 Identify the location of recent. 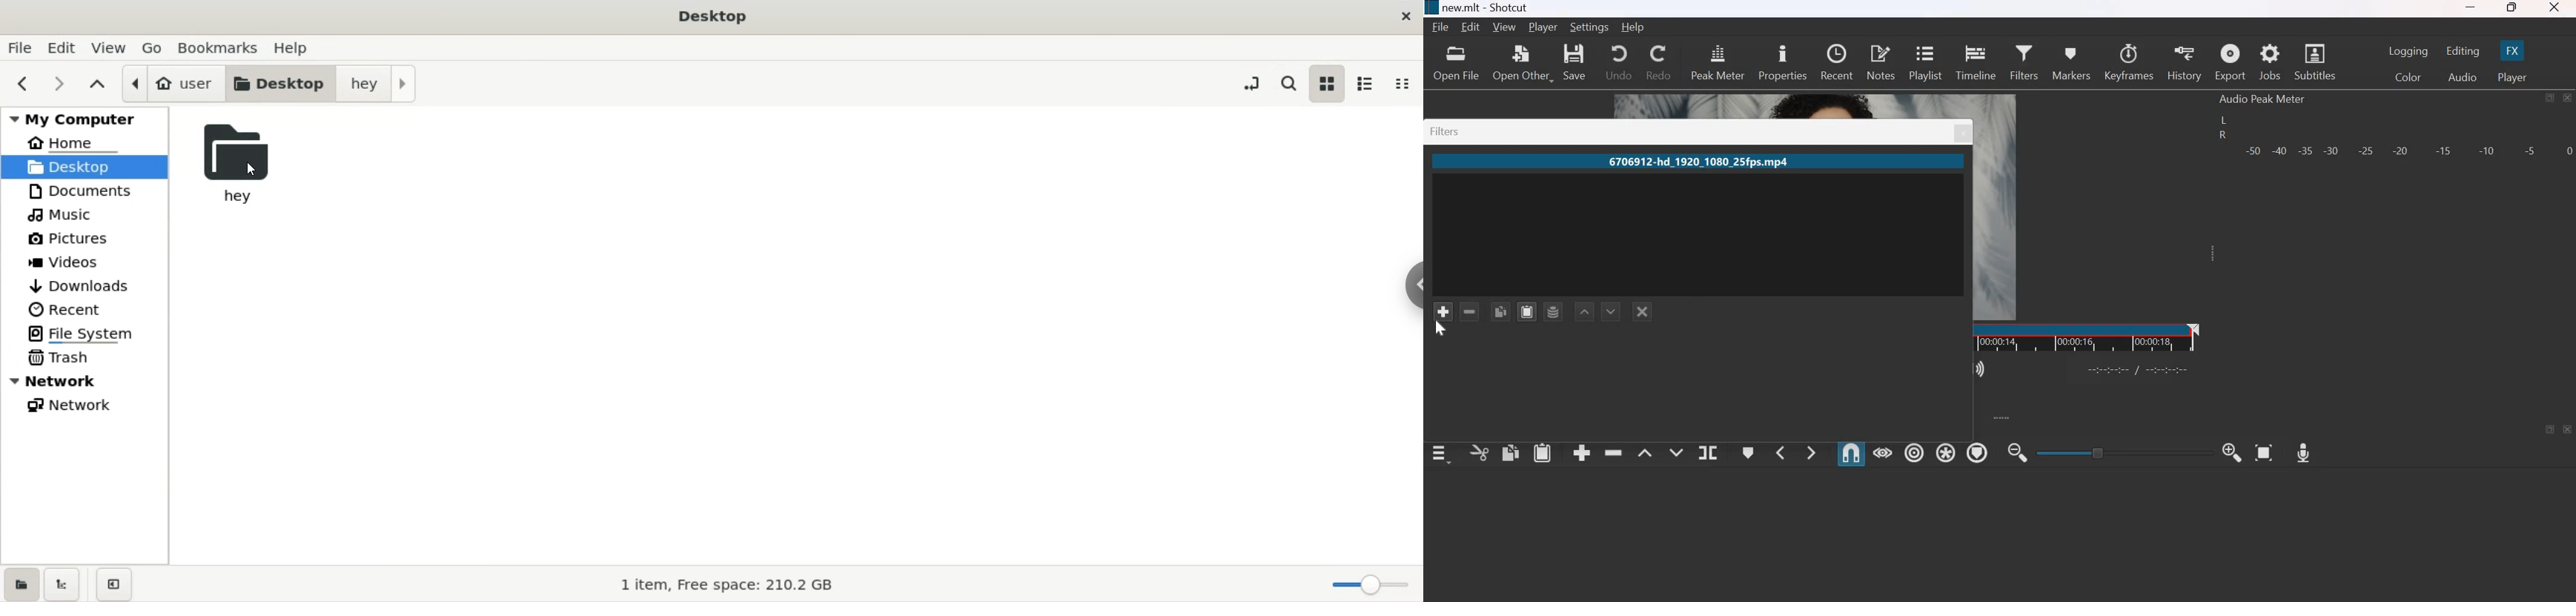
(1837, 60).